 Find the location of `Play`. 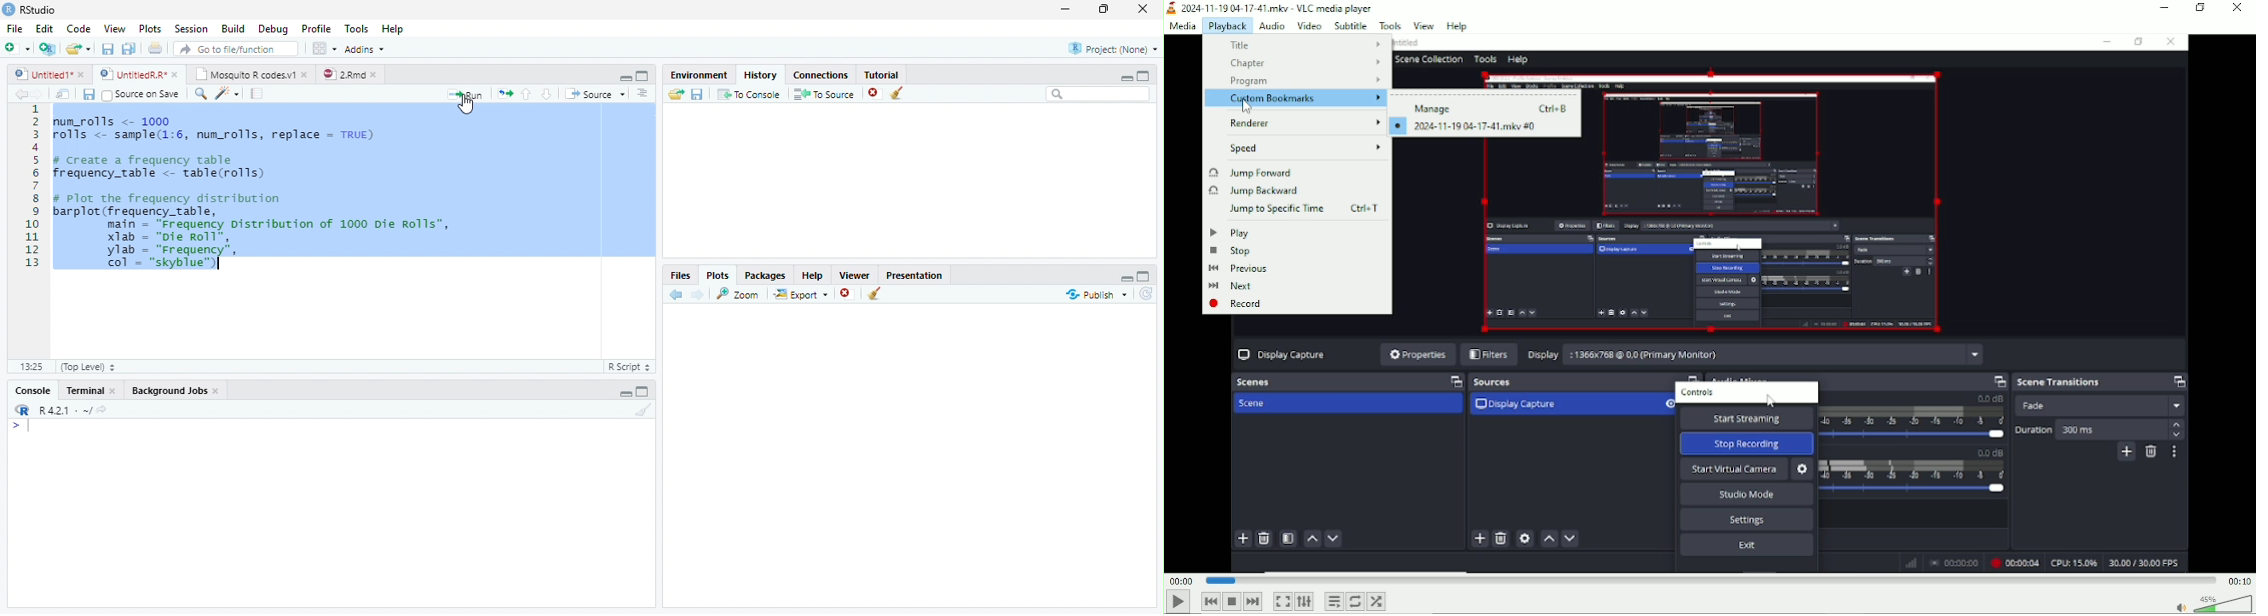

Play is located at coordinates (1230, 232).